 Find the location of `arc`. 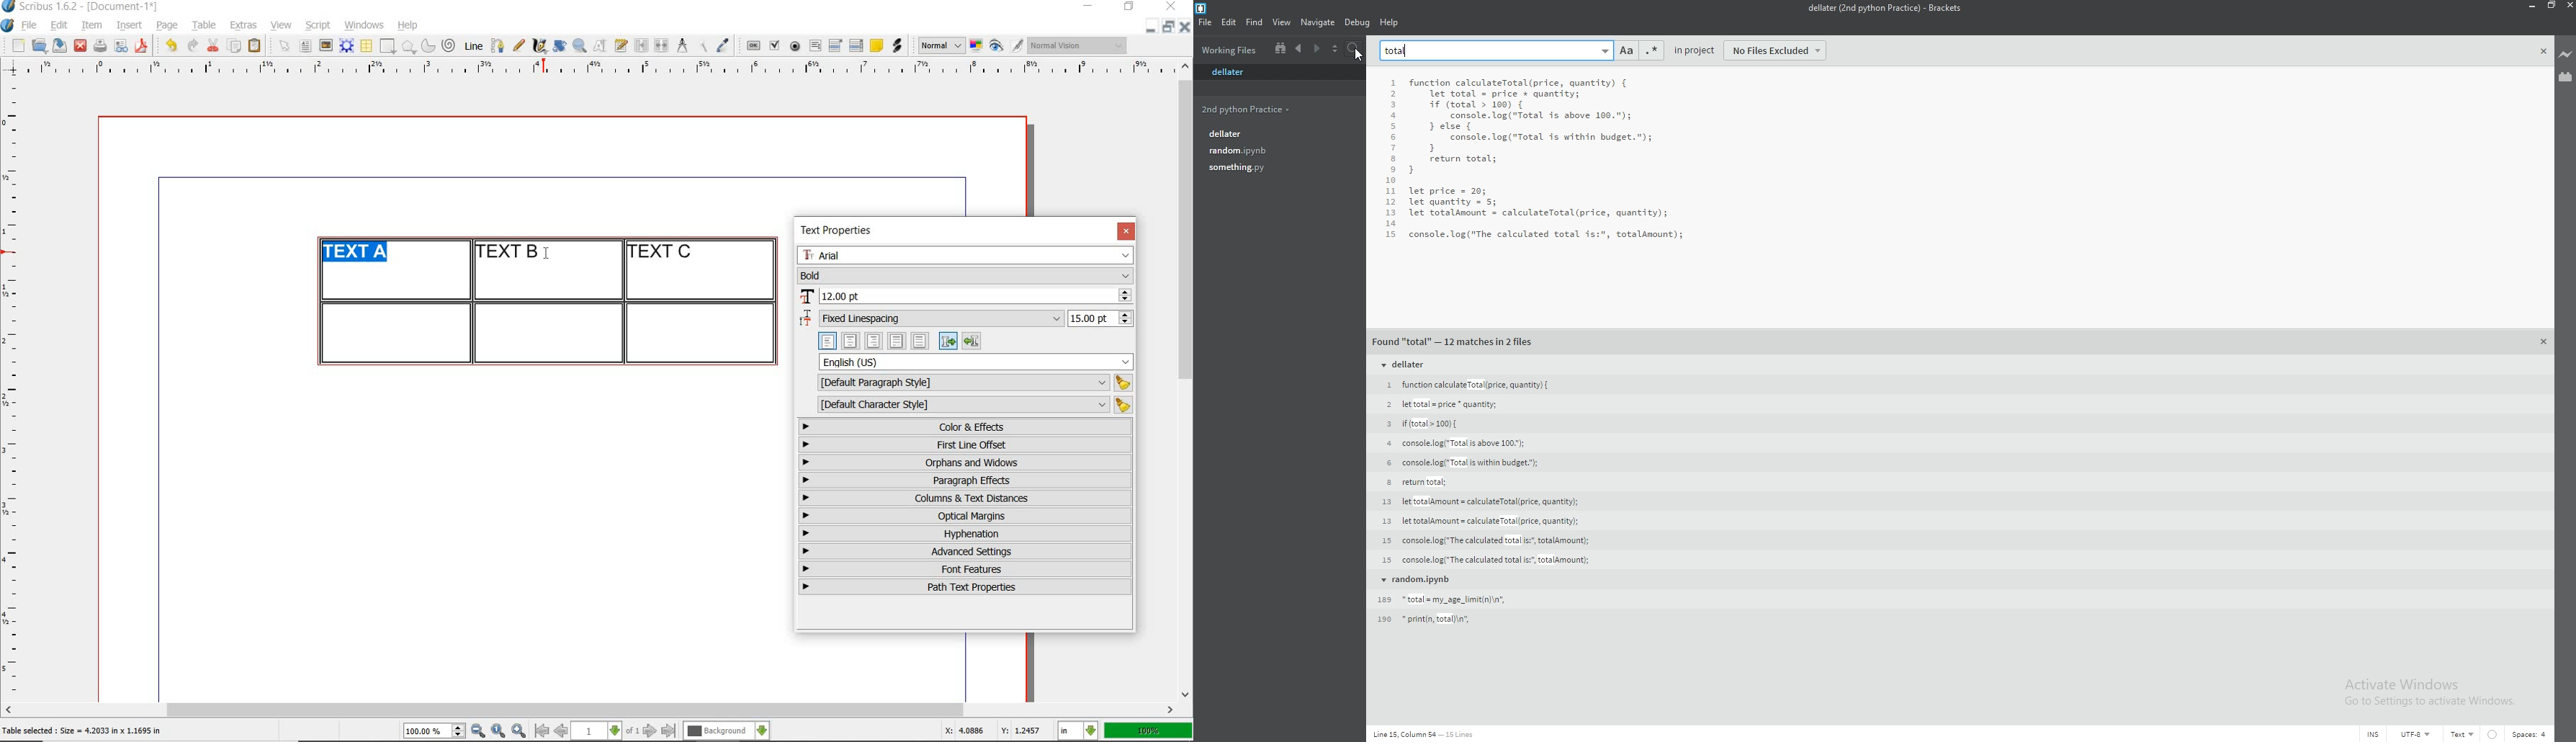

arc is located at coordinates (428, 45).